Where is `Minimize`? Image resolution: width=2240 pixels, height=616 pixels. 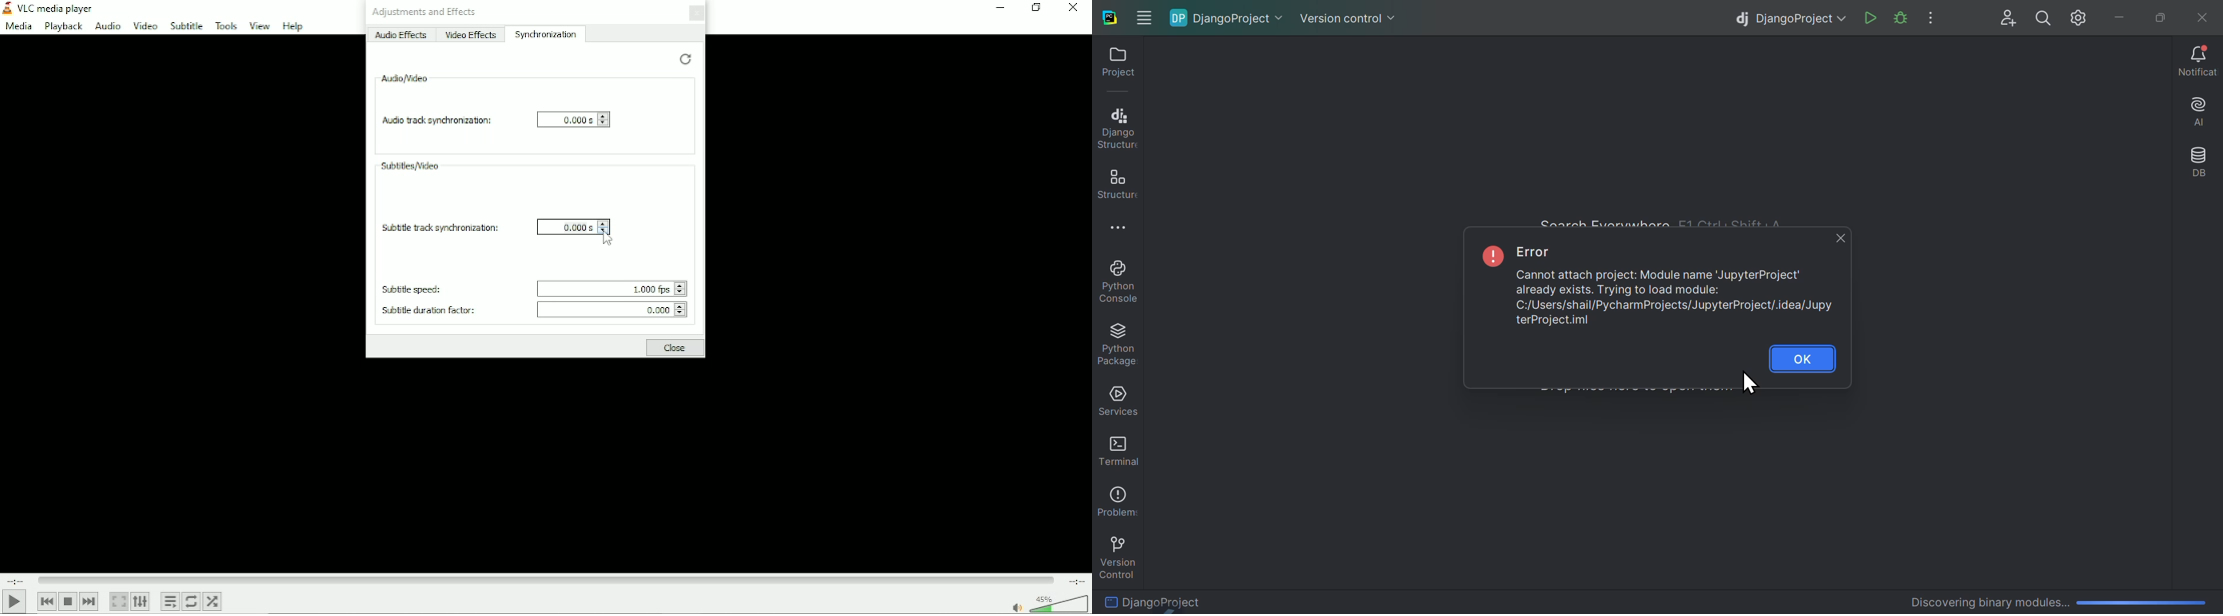 Minimize is located at coordinates (1000, 7).